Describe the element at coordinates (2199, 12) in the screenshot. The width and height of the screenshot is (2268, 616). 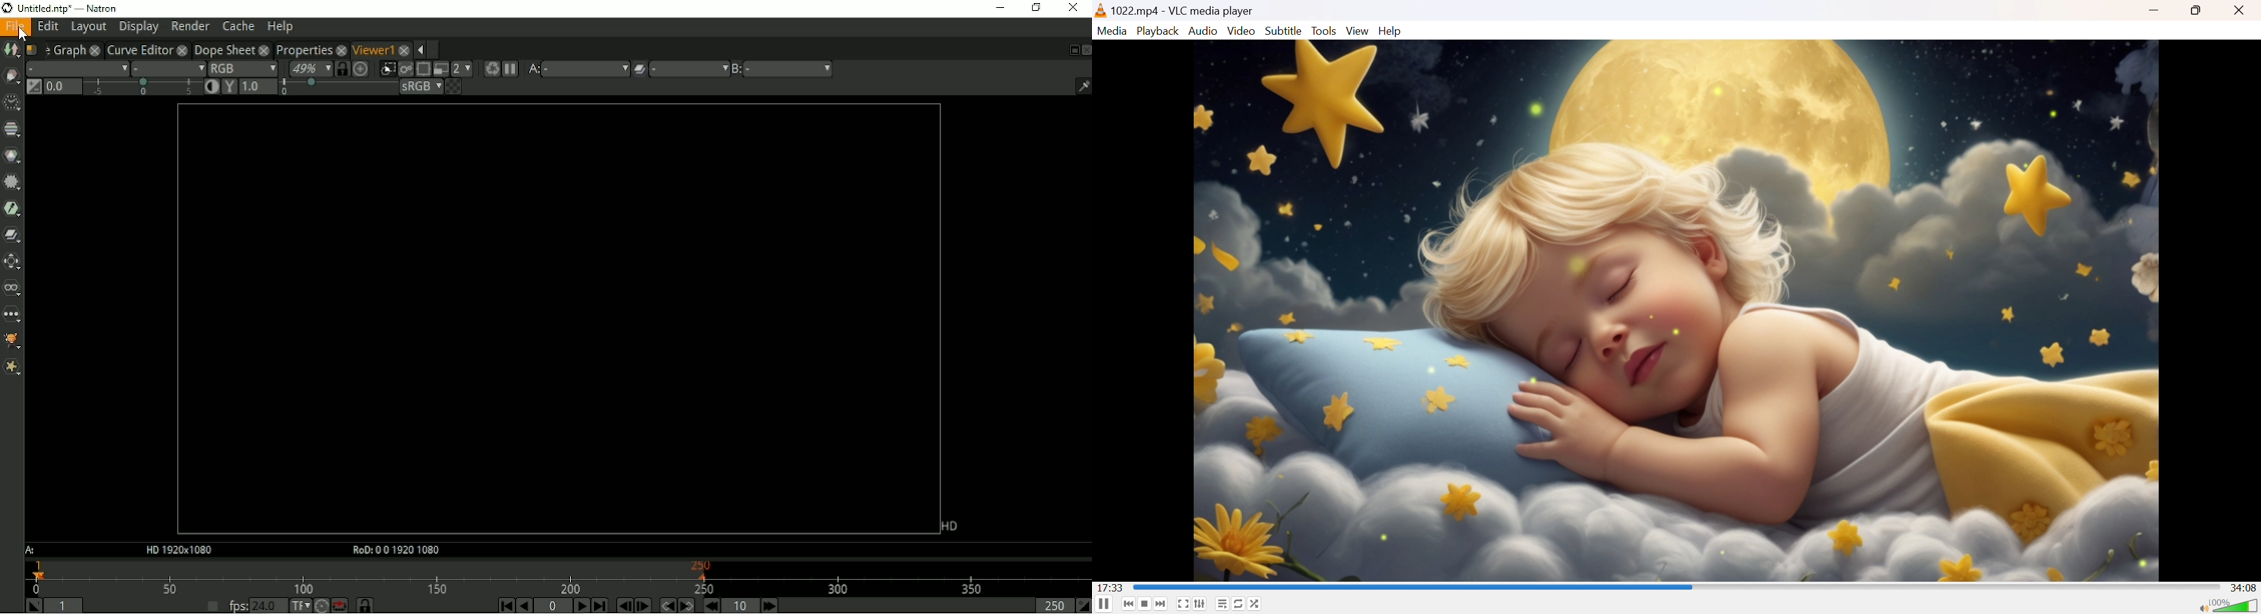
I see `Restore down` at that location.